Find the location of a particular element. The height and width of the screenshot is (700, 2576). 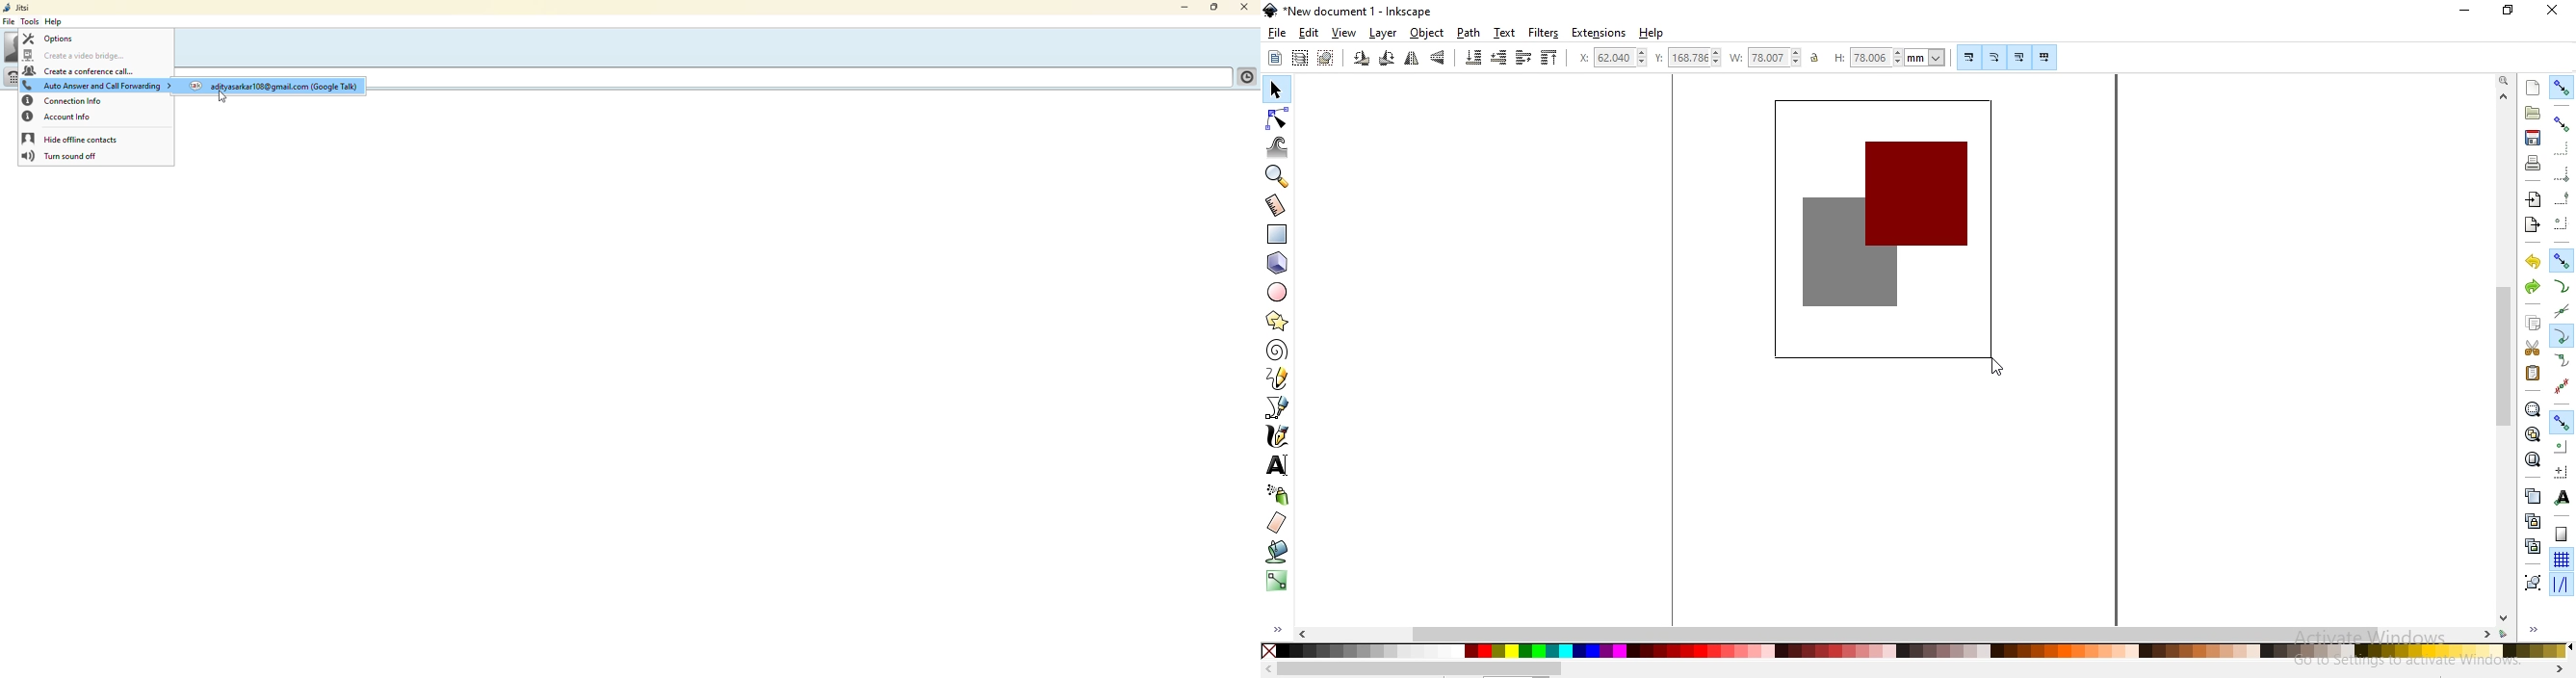

create a document with default background is located at coordinates (2533, 88).